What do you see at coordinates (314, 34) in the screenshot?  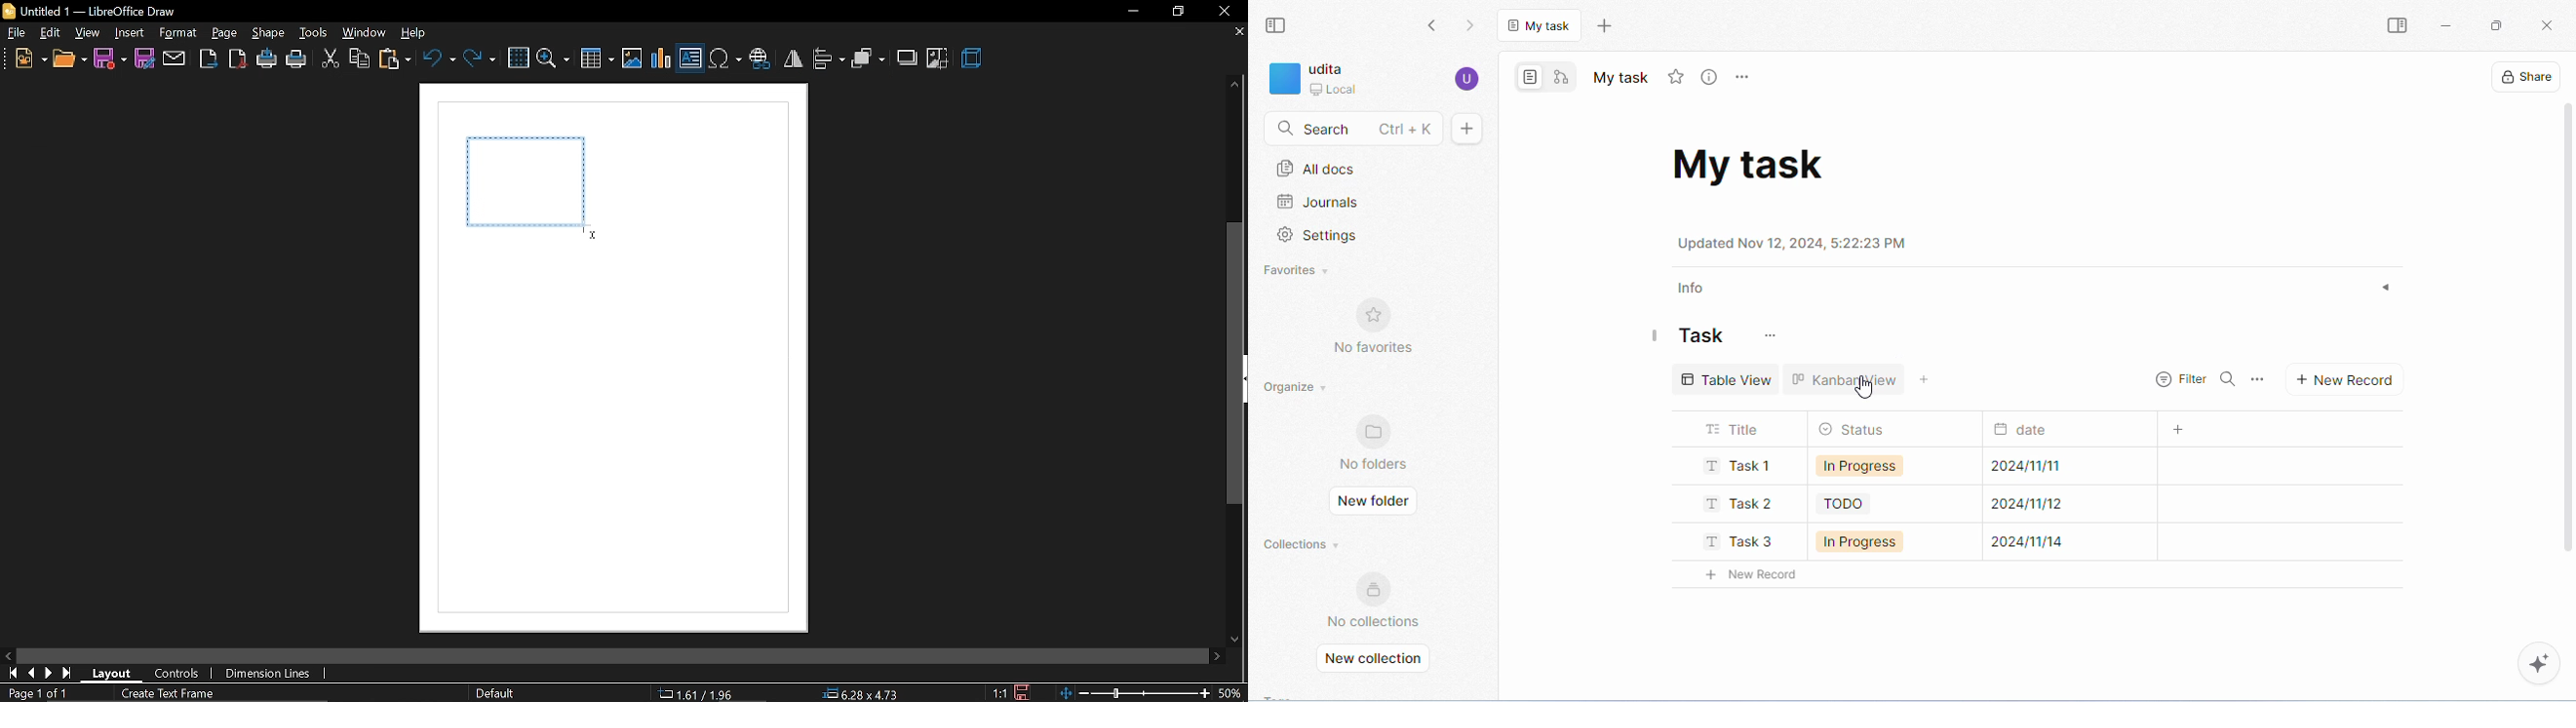 I see `tools` at bounding box center [314, 34].